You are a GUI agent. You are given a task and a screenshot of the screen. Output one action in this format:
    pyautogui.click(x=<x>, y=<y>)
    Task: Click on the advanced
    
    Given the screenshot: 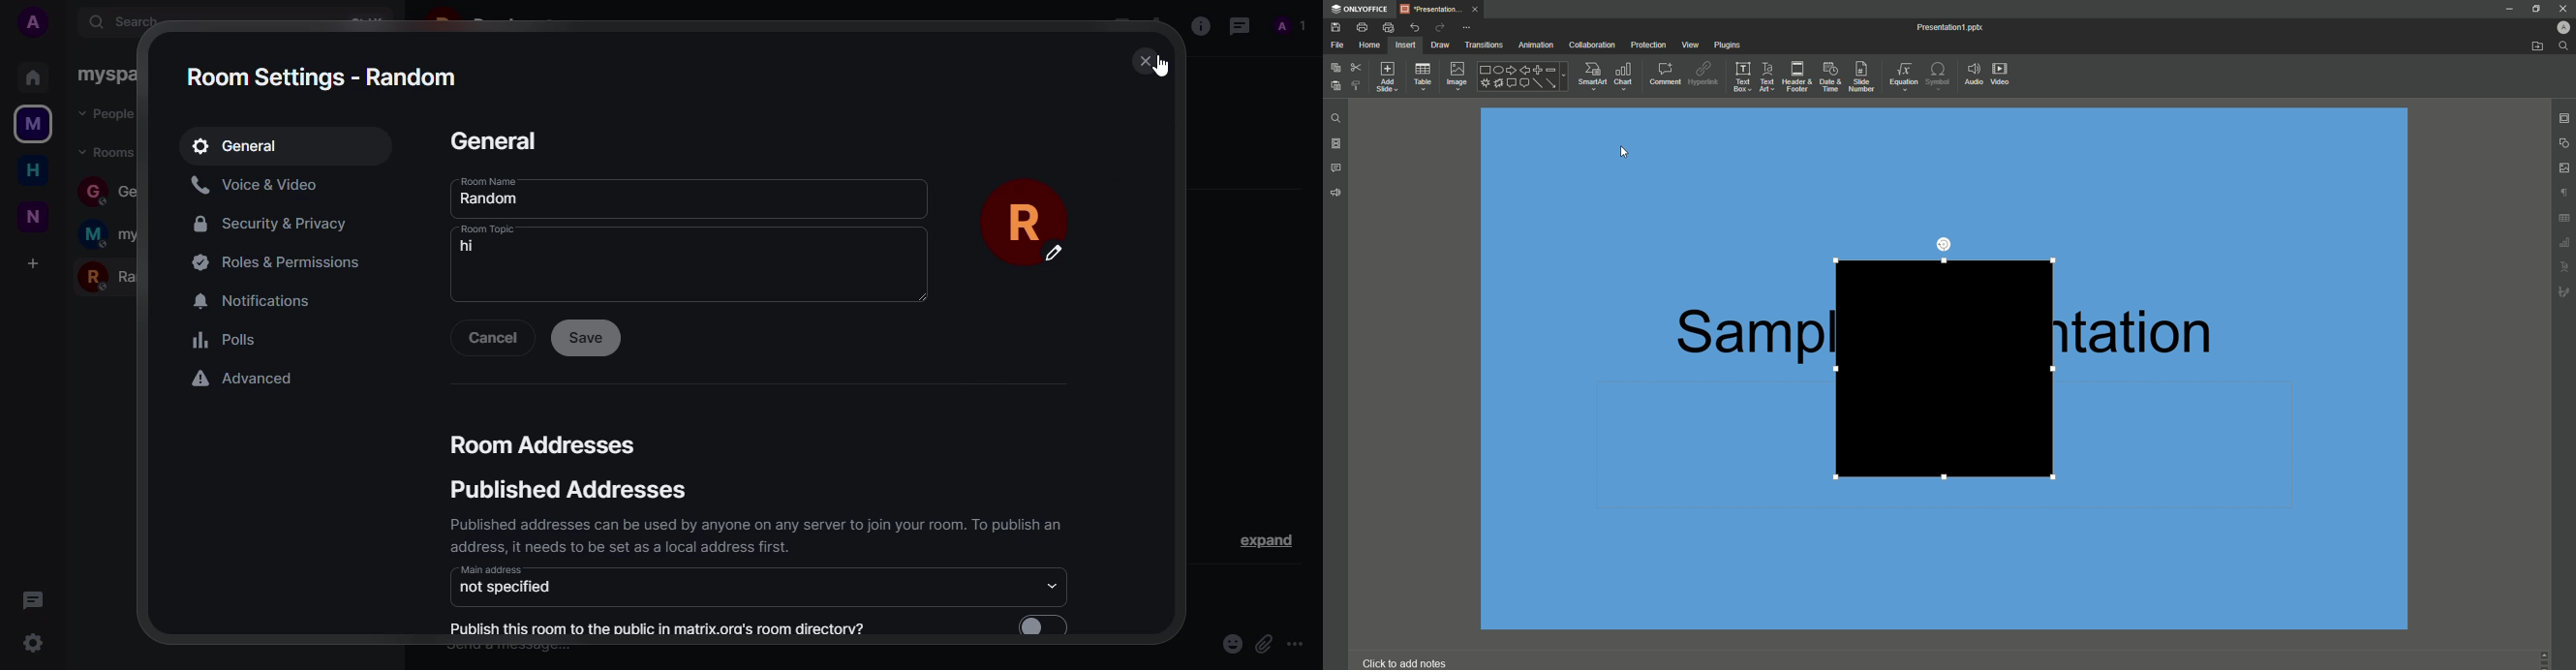 What is the action you would take?
    pyautogui.click(x=247, y=379)
    